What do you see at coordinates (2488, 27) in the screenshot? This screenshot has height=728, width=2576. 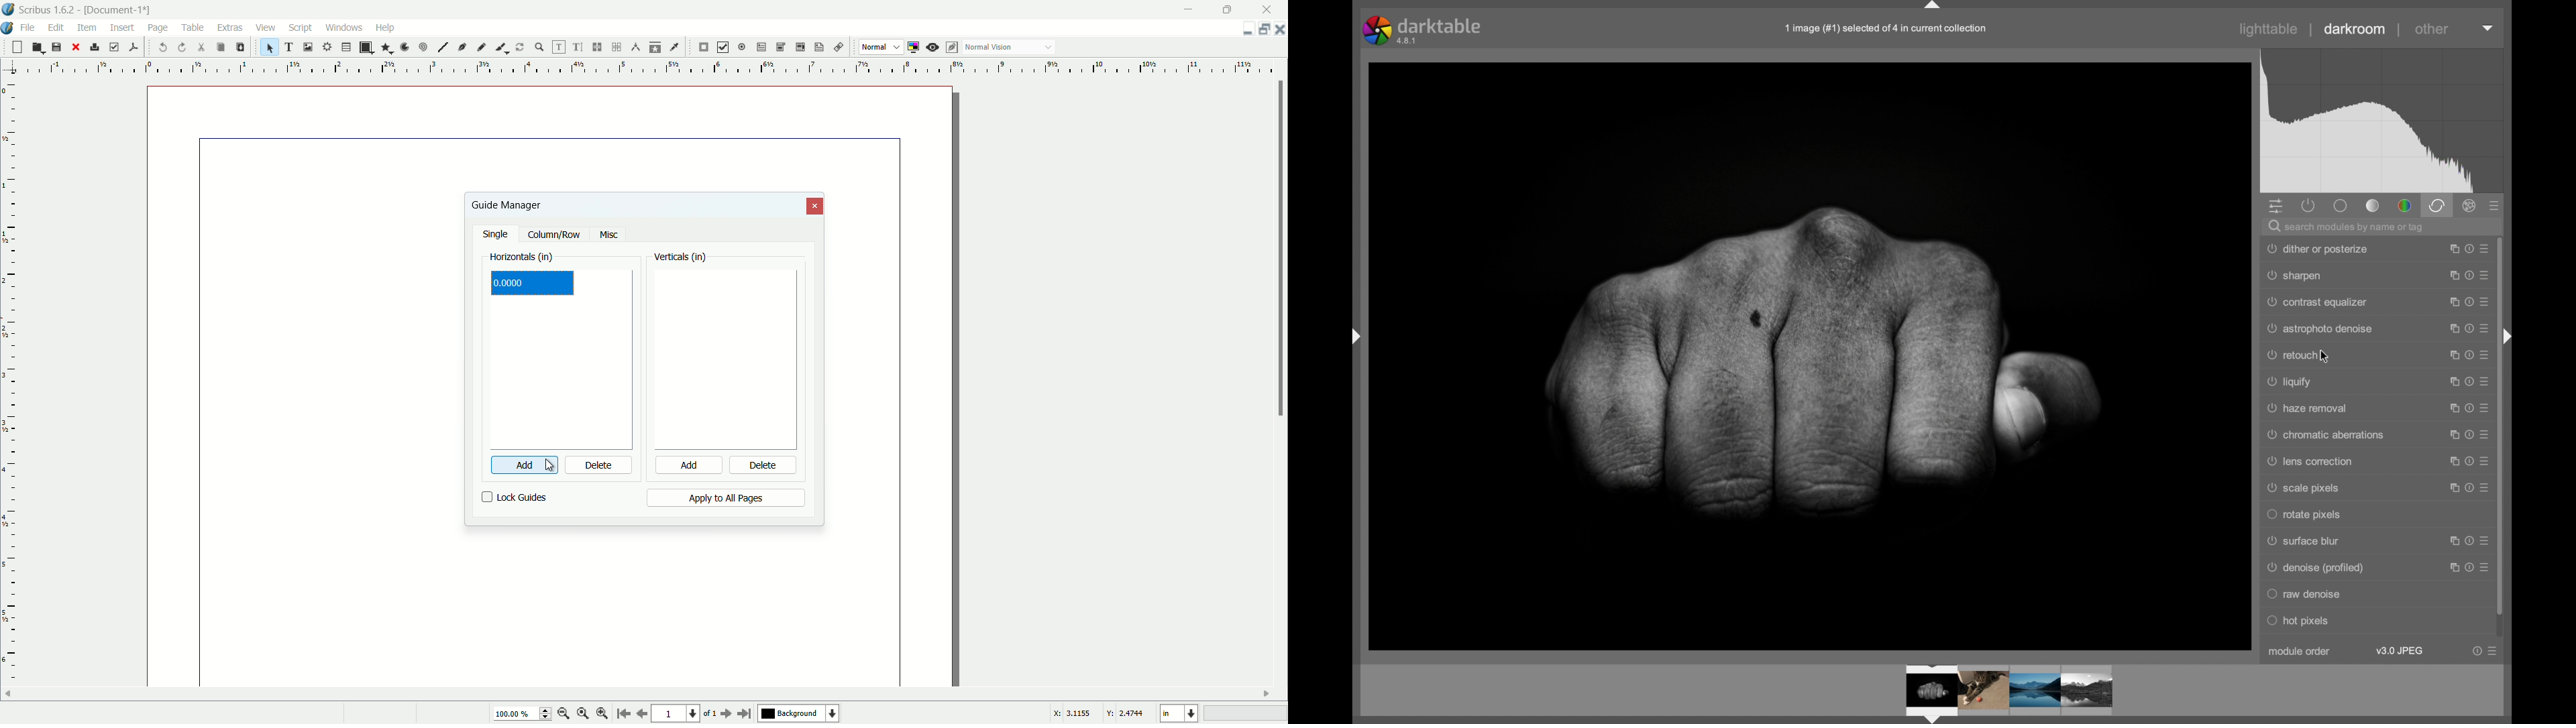 I see `dropdown menu` at bounding box center [2488, 27].